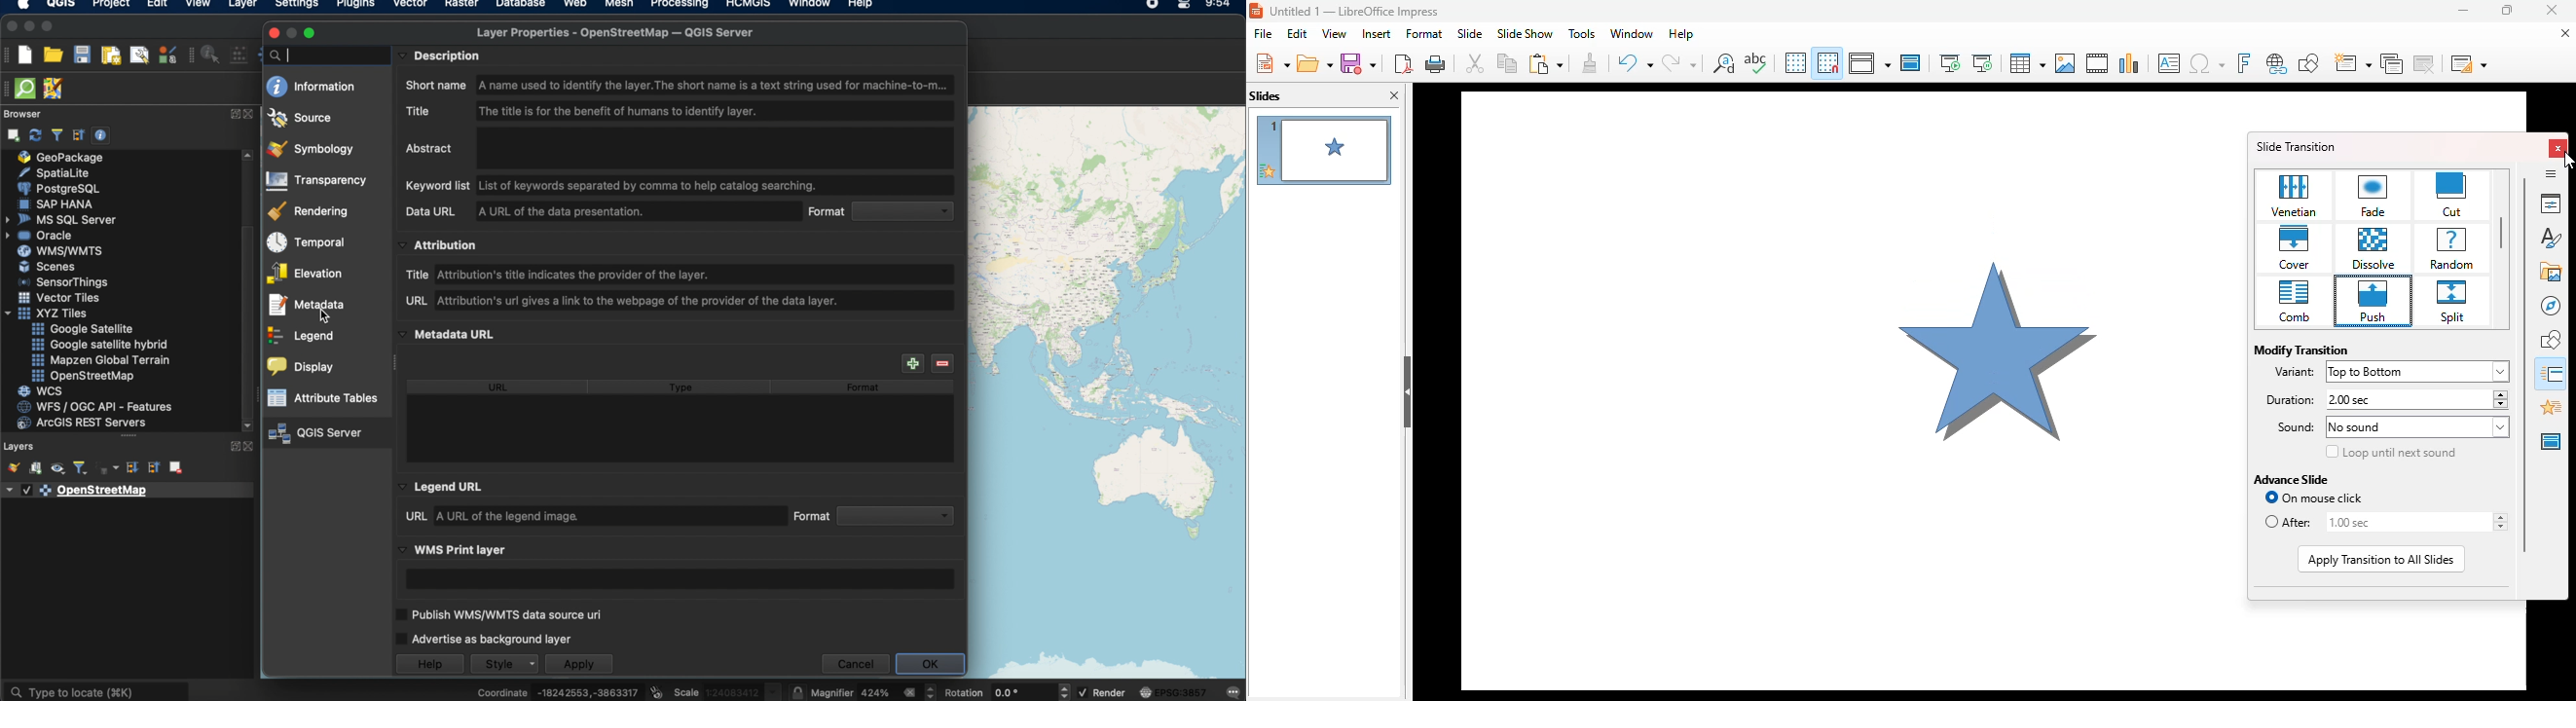 The image size is (2576, 728). What do you see at coordinates (2552, 236) in the screenshot?
I see `styles` at bounding box center [2552, 236].